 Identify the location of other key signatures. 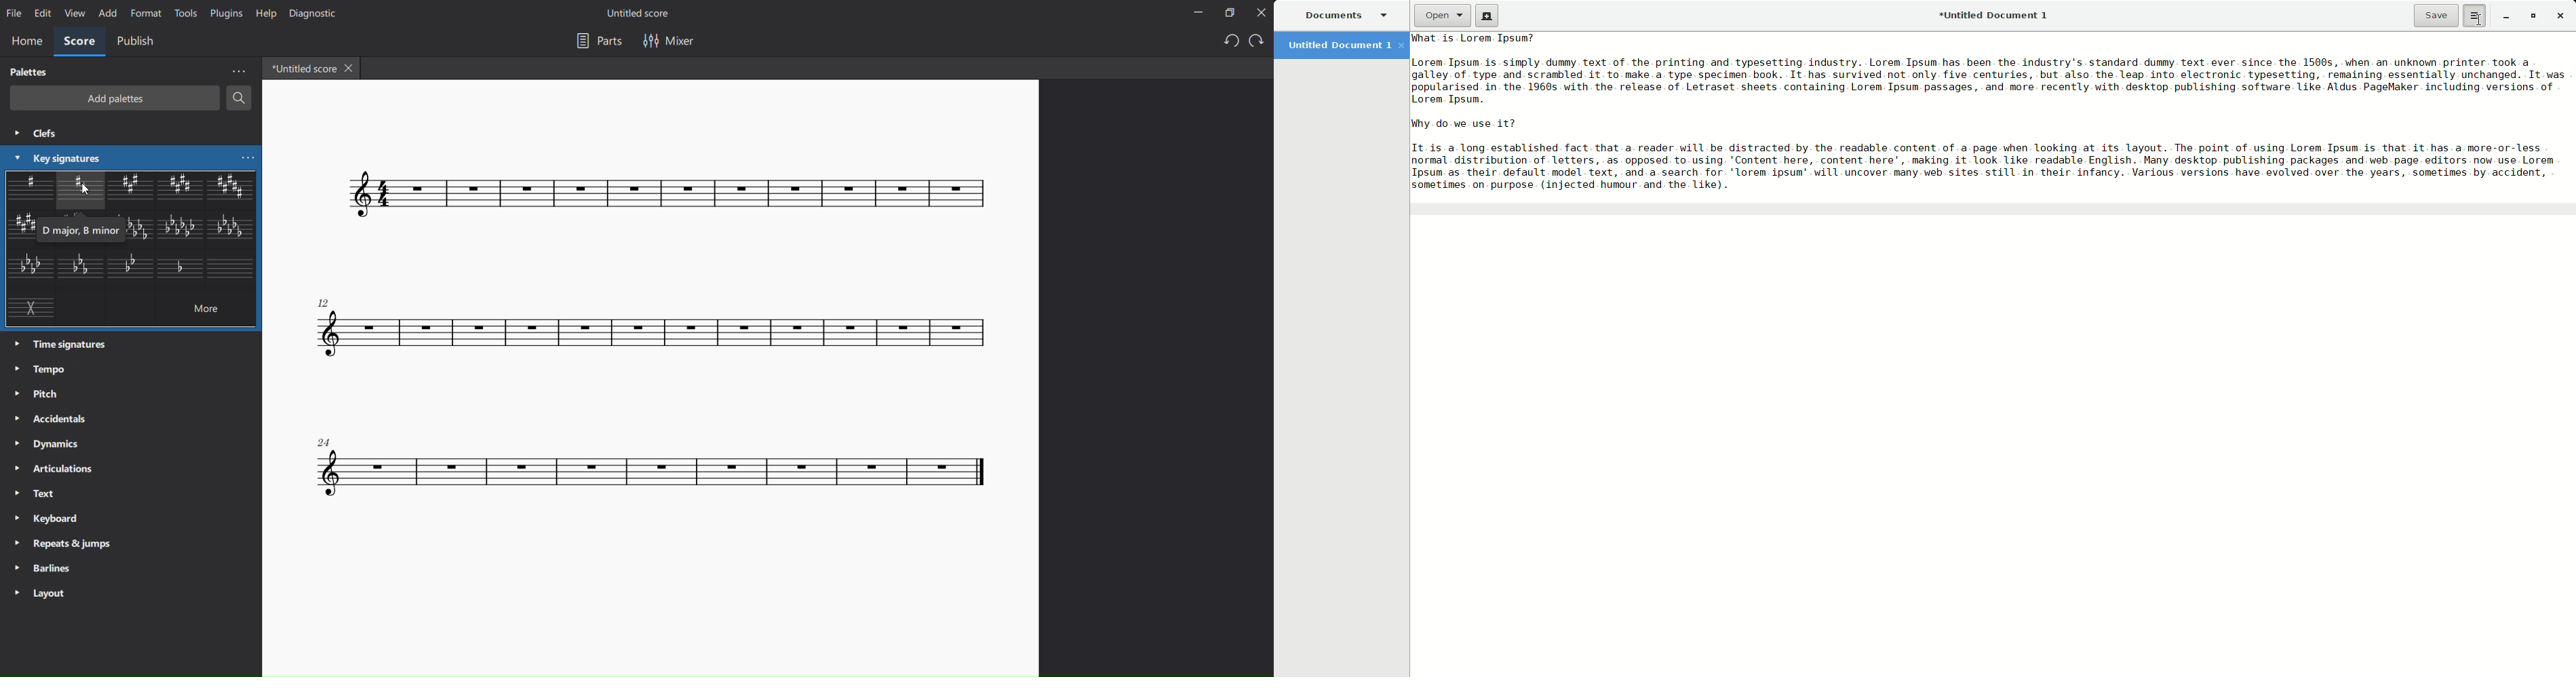
(198, 230).